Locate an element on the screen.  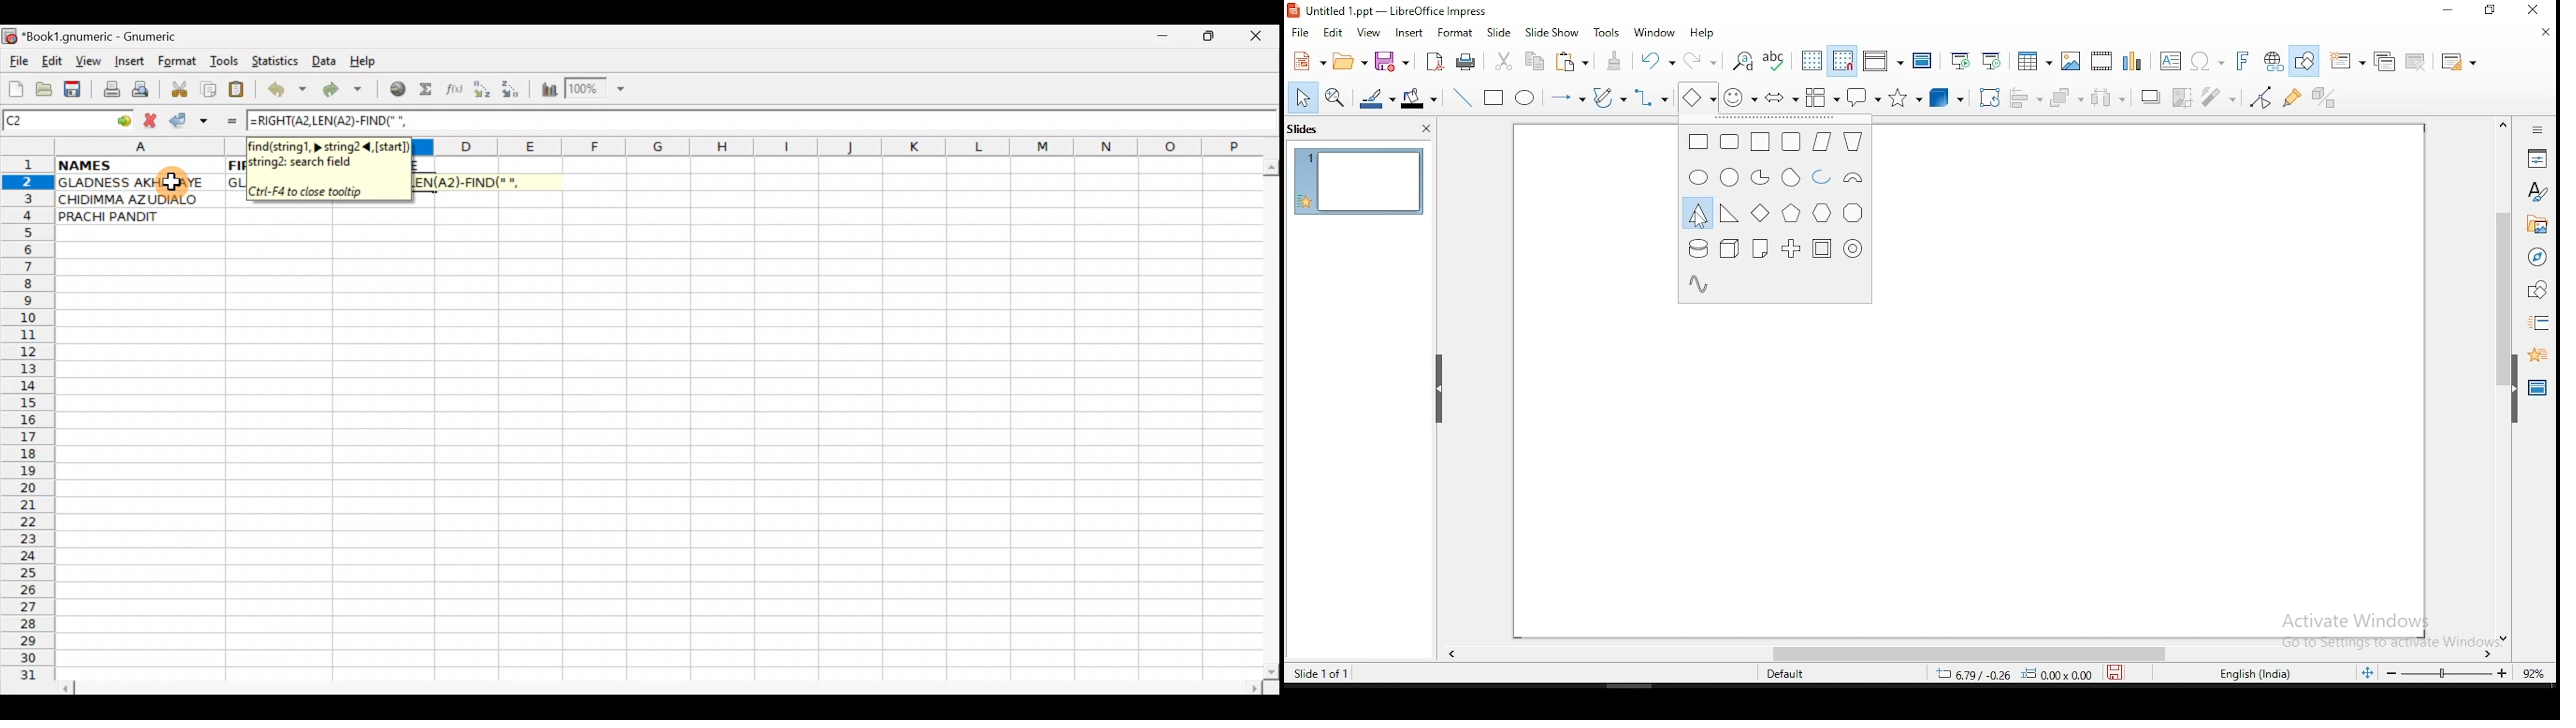
Sum in the current cell is located at coordinates (430, 90).